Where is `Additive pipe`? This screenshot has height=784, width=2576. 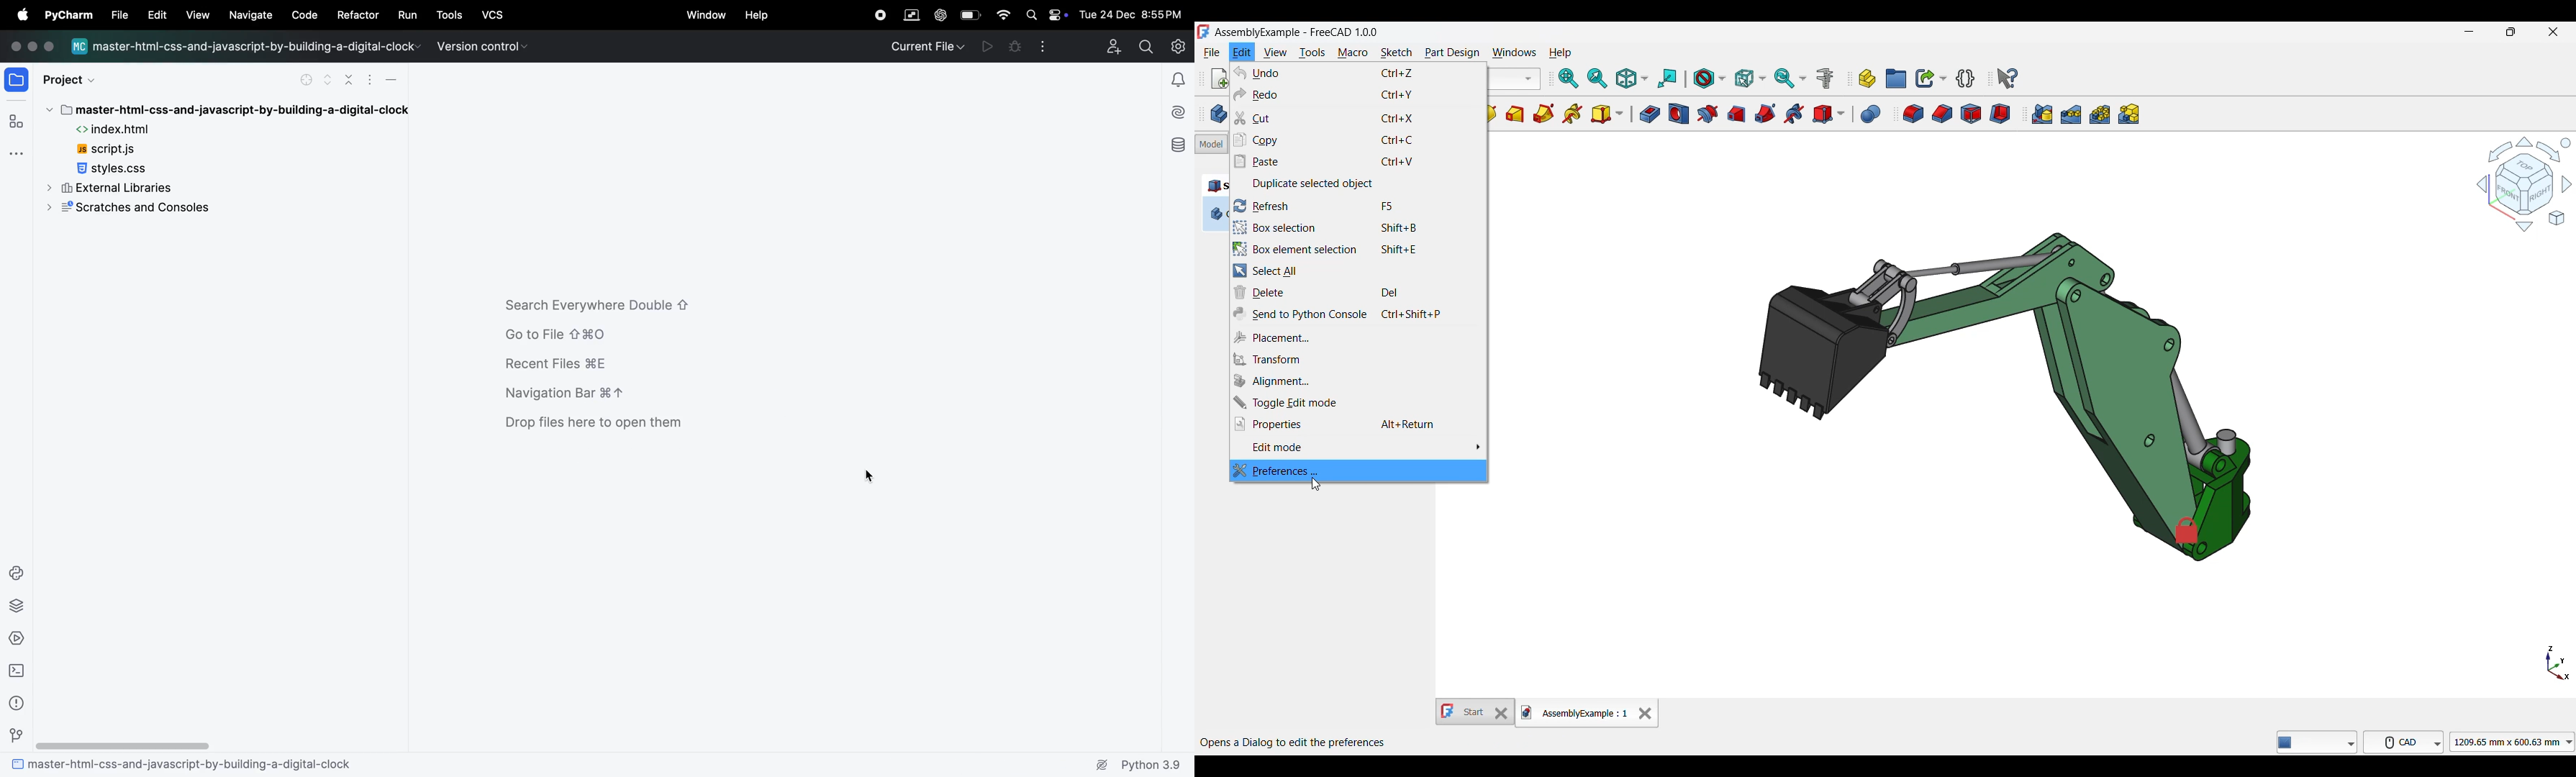 Additive pipe is located at coordinates (1543, 114).